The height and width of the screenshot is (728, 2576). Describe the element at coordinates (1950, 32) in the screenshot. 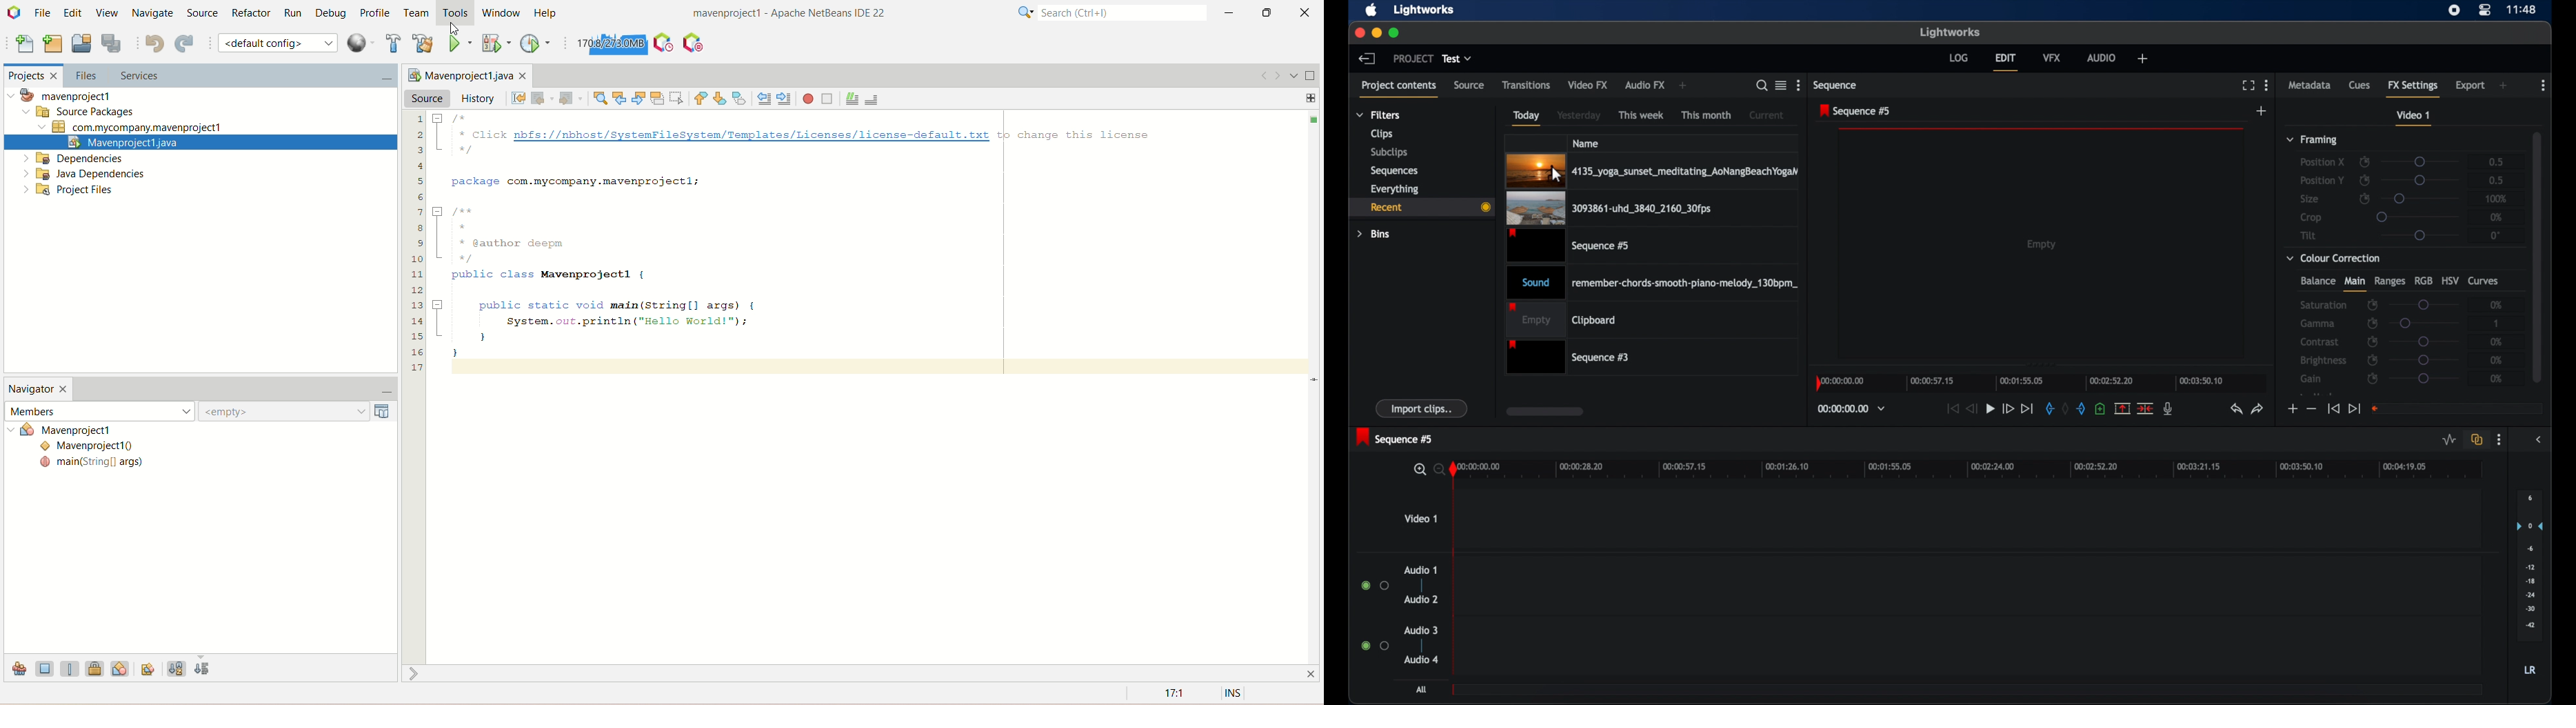

I see `lightworks` at that location.